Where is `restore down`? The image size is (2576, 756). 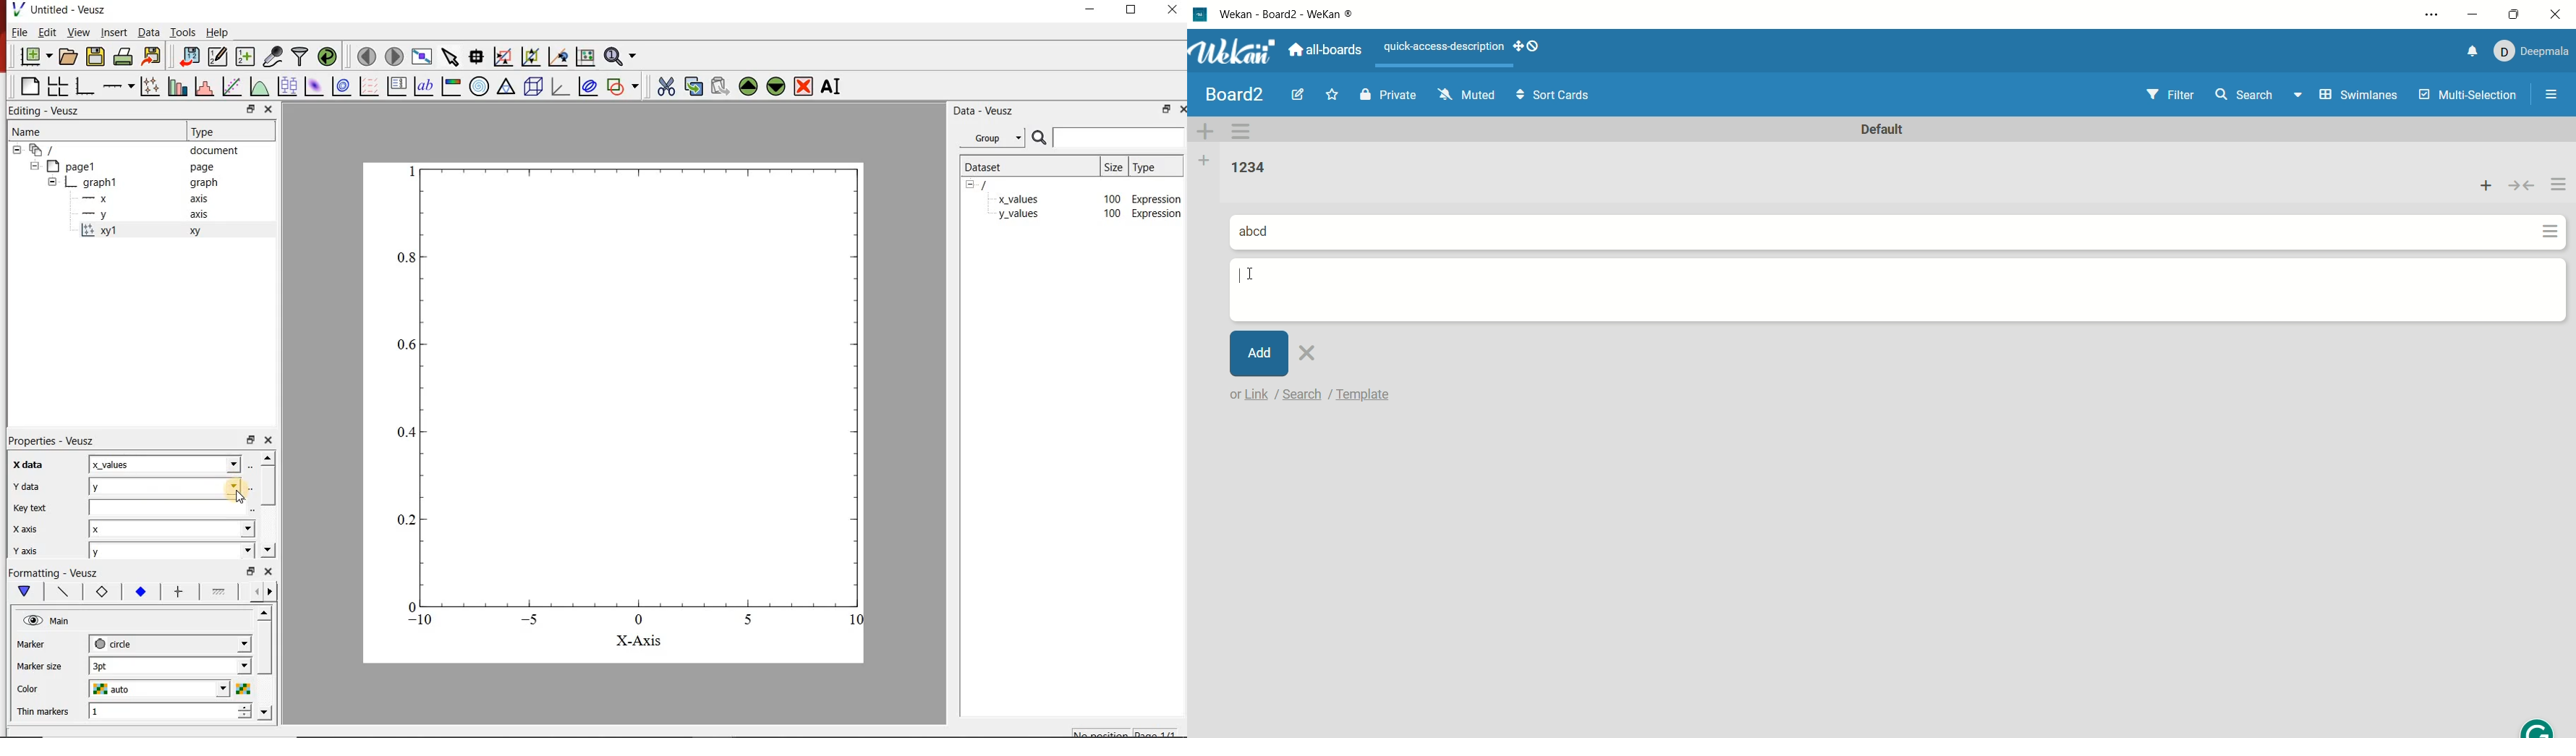 restore down is located at coordinates (249, 108).